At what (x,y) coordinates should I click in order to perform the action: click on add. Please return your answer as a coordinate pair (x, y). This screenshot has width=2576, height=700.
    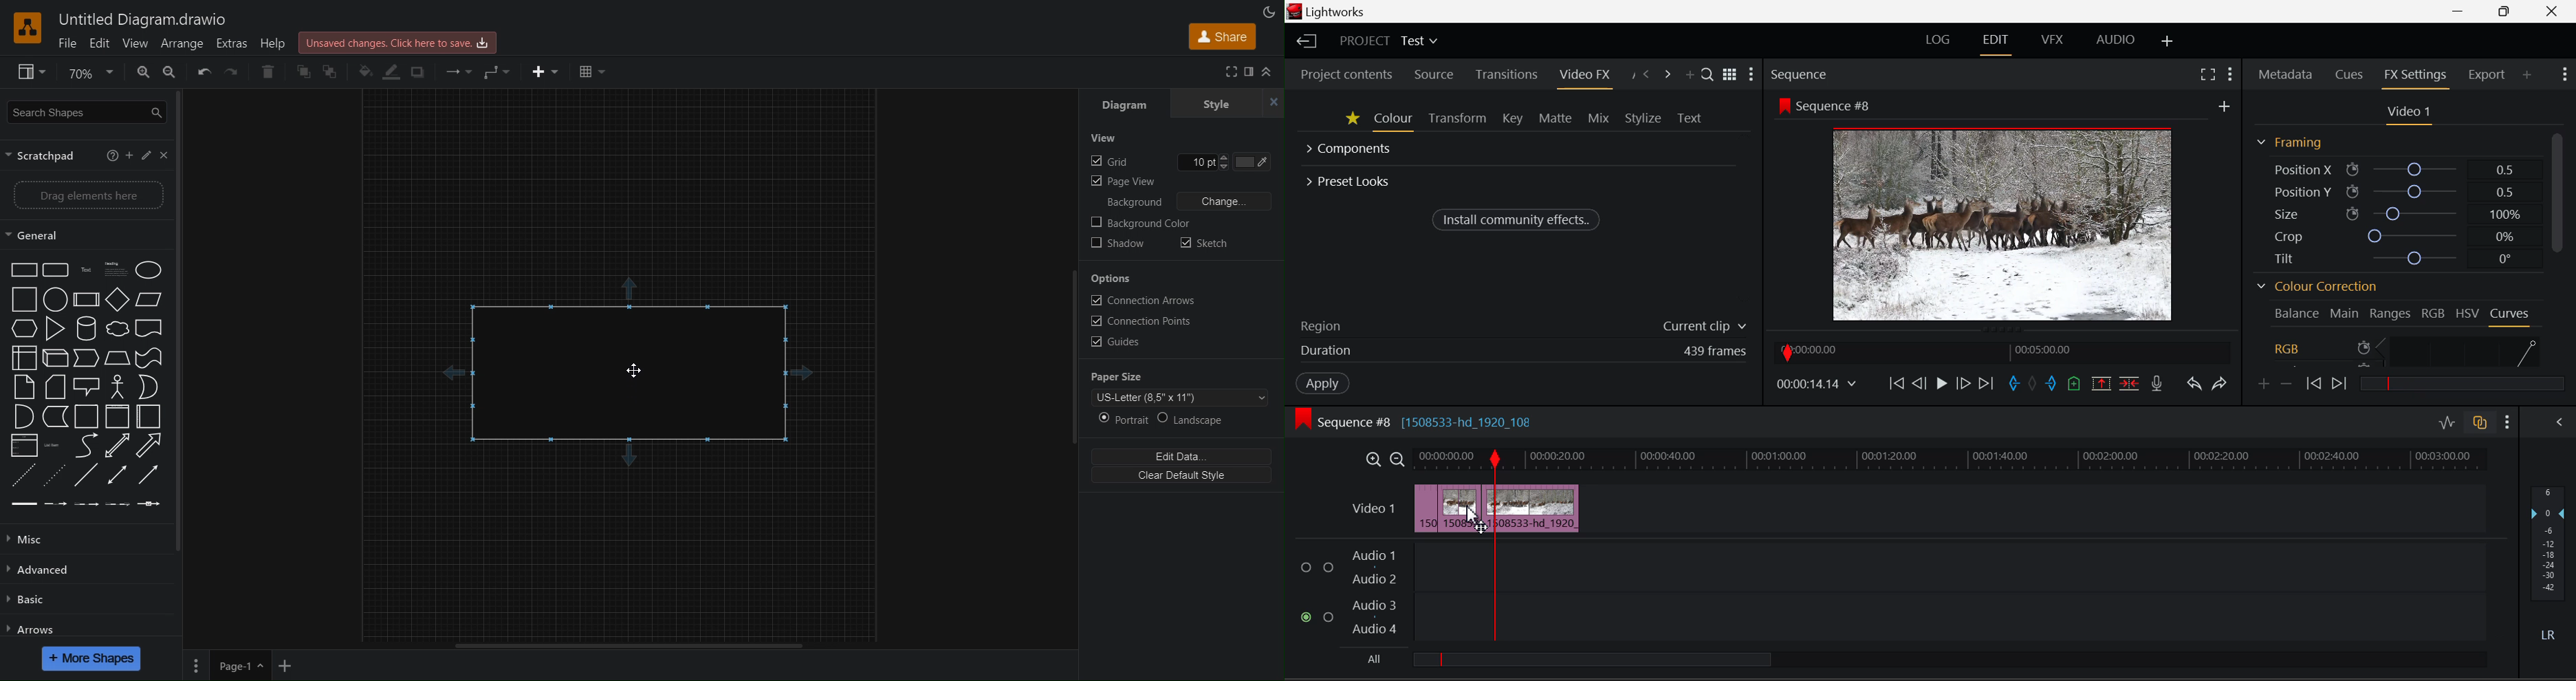
    Looking at the image, I should click on (131, 157).